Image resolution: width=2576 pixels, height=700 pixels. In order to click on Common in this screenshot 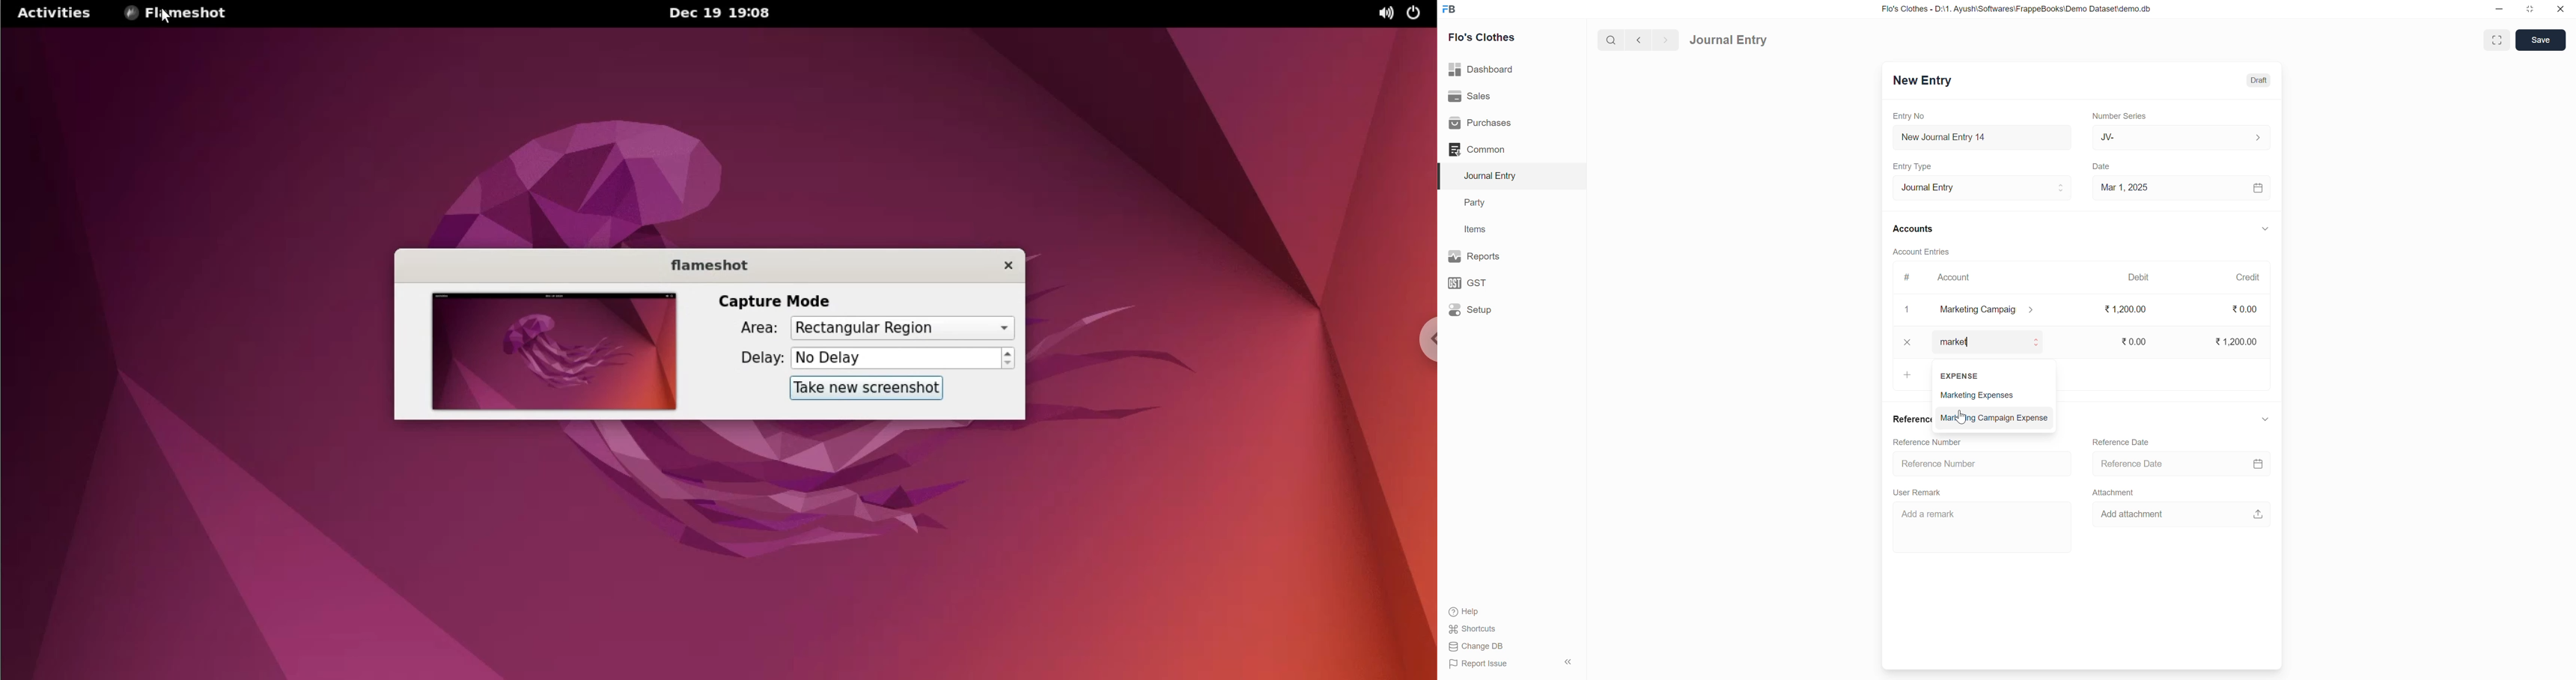, I will do `click(1477, 150)`.